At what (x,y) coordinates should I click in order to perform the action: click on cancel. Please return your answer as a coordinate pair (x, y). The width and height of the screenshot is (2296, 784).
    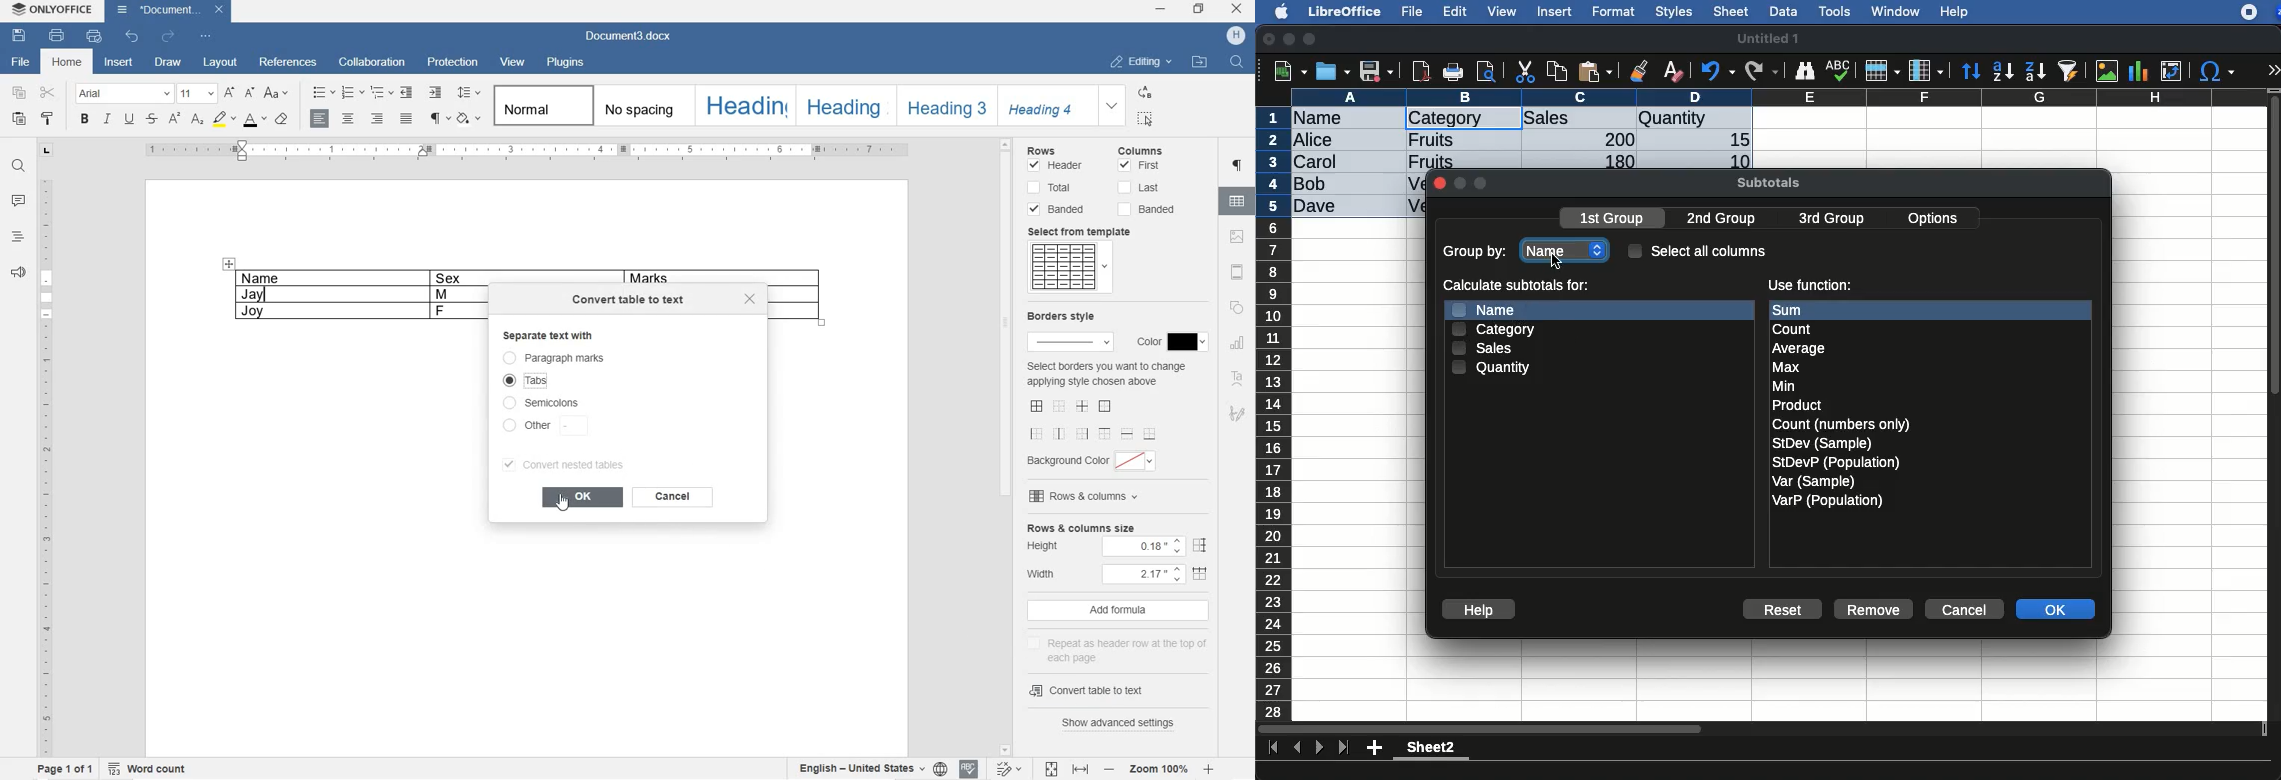
    Looking at the image, I should click on (675, 500).